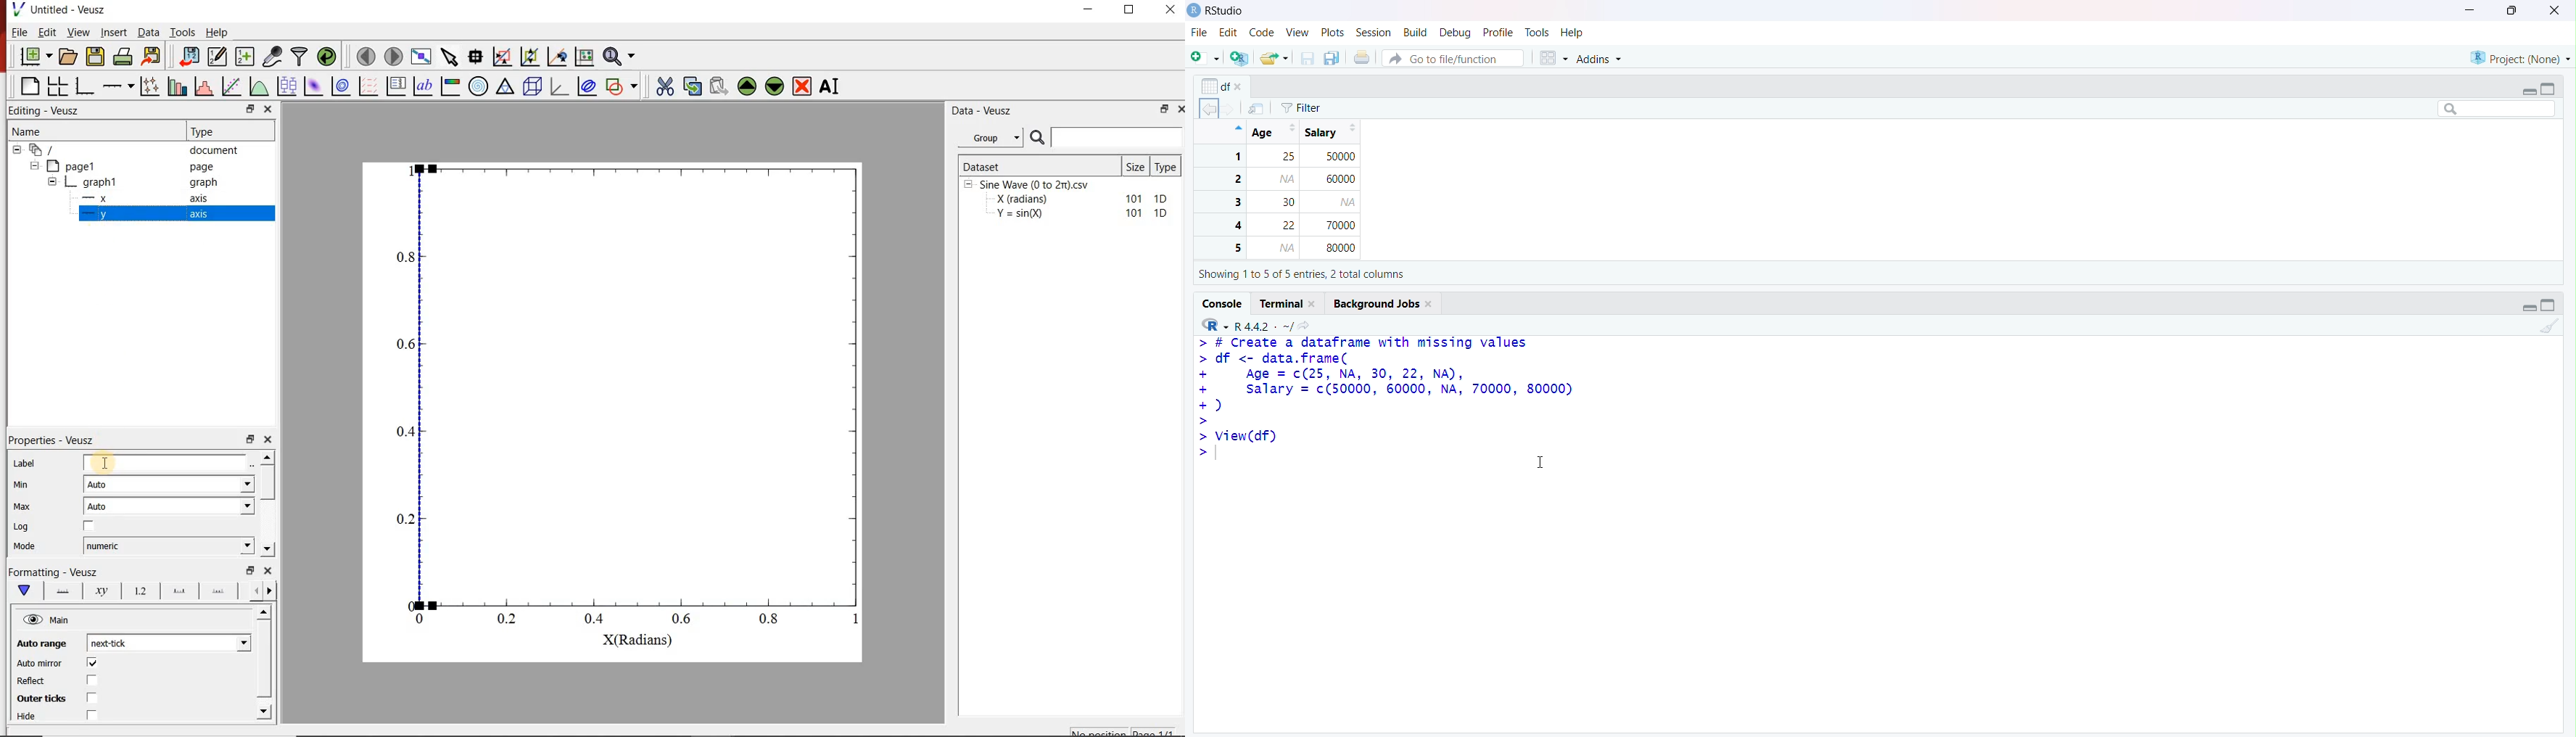 The image size is (2576, 756). I want to click on Age, so click(1273, 133).